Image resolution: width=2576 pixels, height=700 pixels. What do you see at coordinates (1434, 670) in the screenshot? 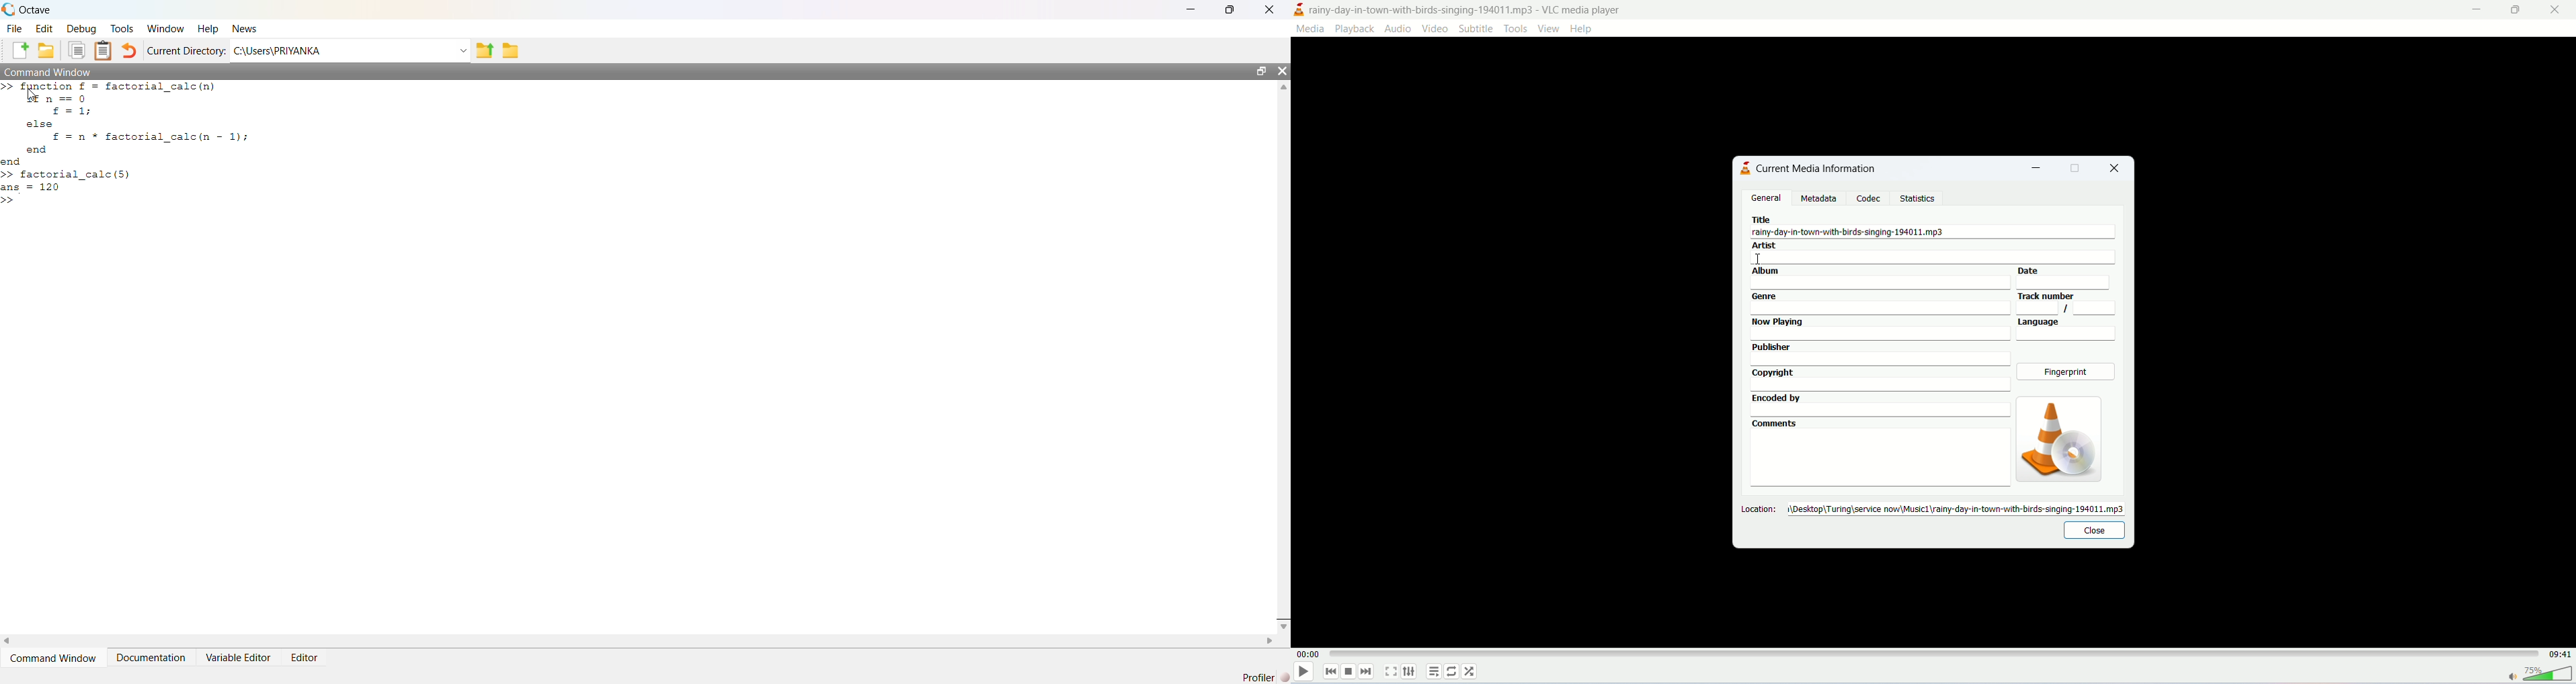
I see `playlist` at bounding box center [1434, 670].